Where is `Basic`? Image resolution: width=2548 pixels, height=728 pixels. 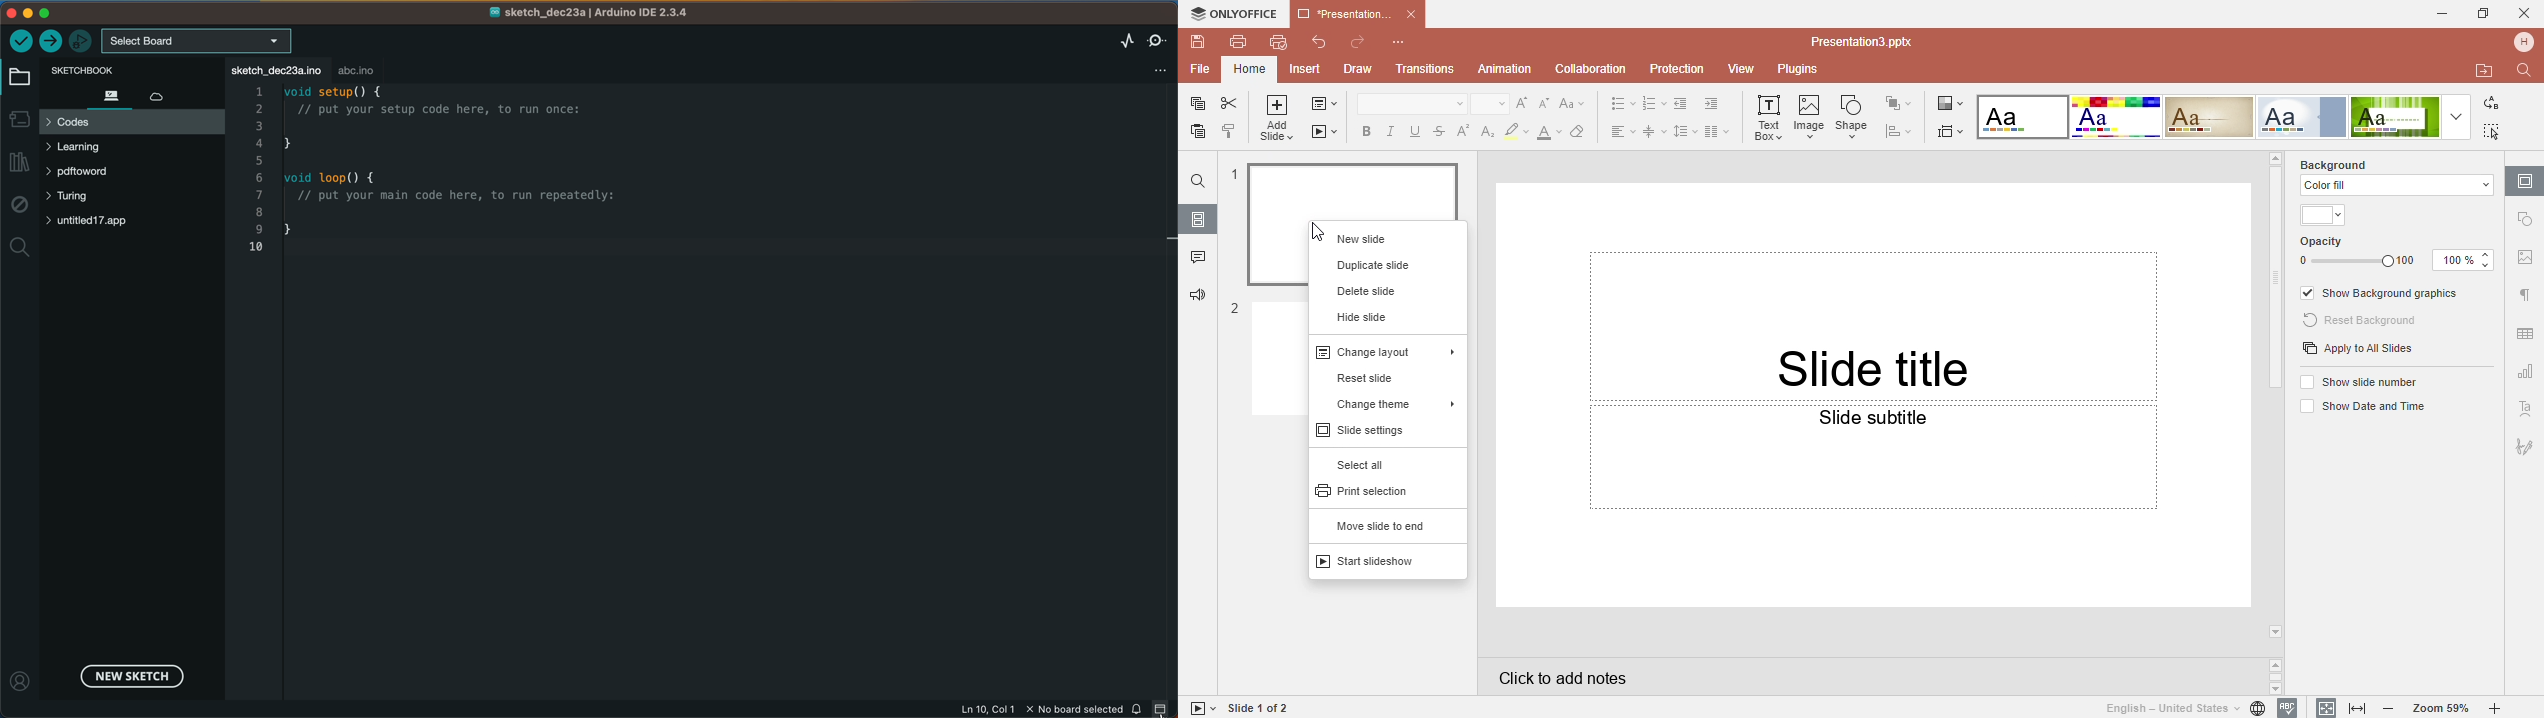
Basic is located at coordinates (2115, 117).